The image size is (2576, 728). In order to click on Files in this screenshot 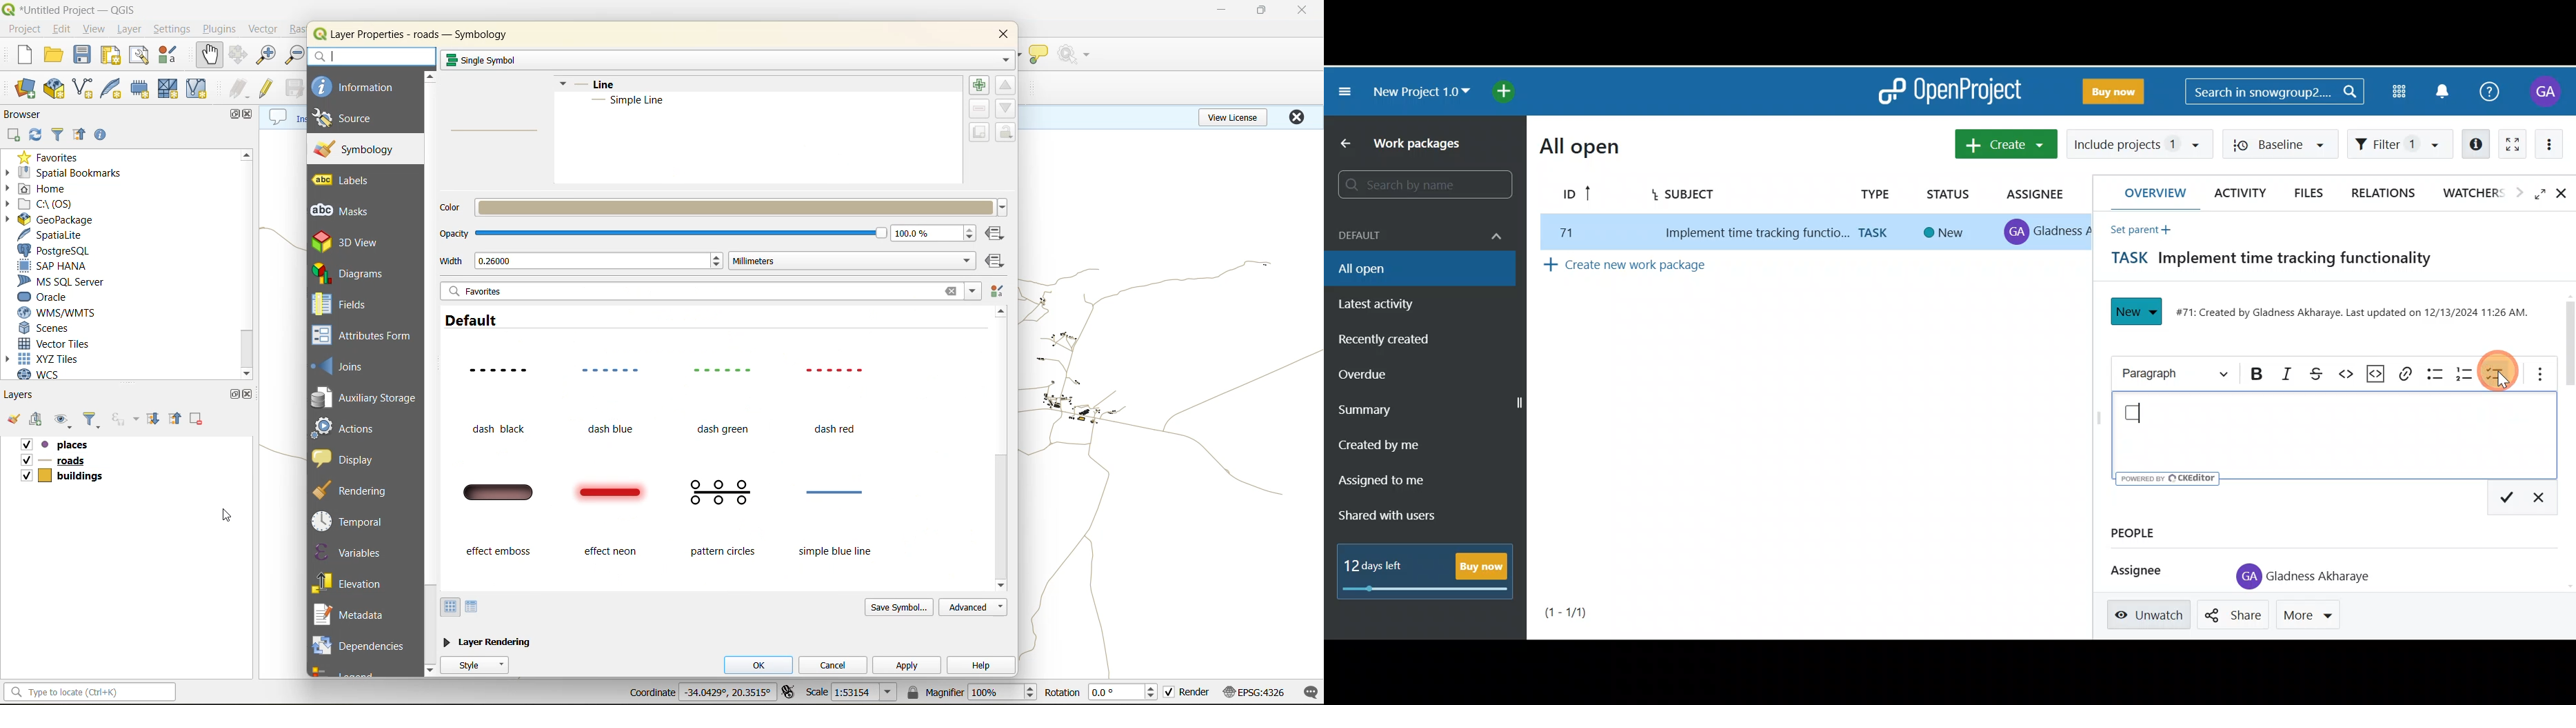, I will do `click(2313, 193)`.